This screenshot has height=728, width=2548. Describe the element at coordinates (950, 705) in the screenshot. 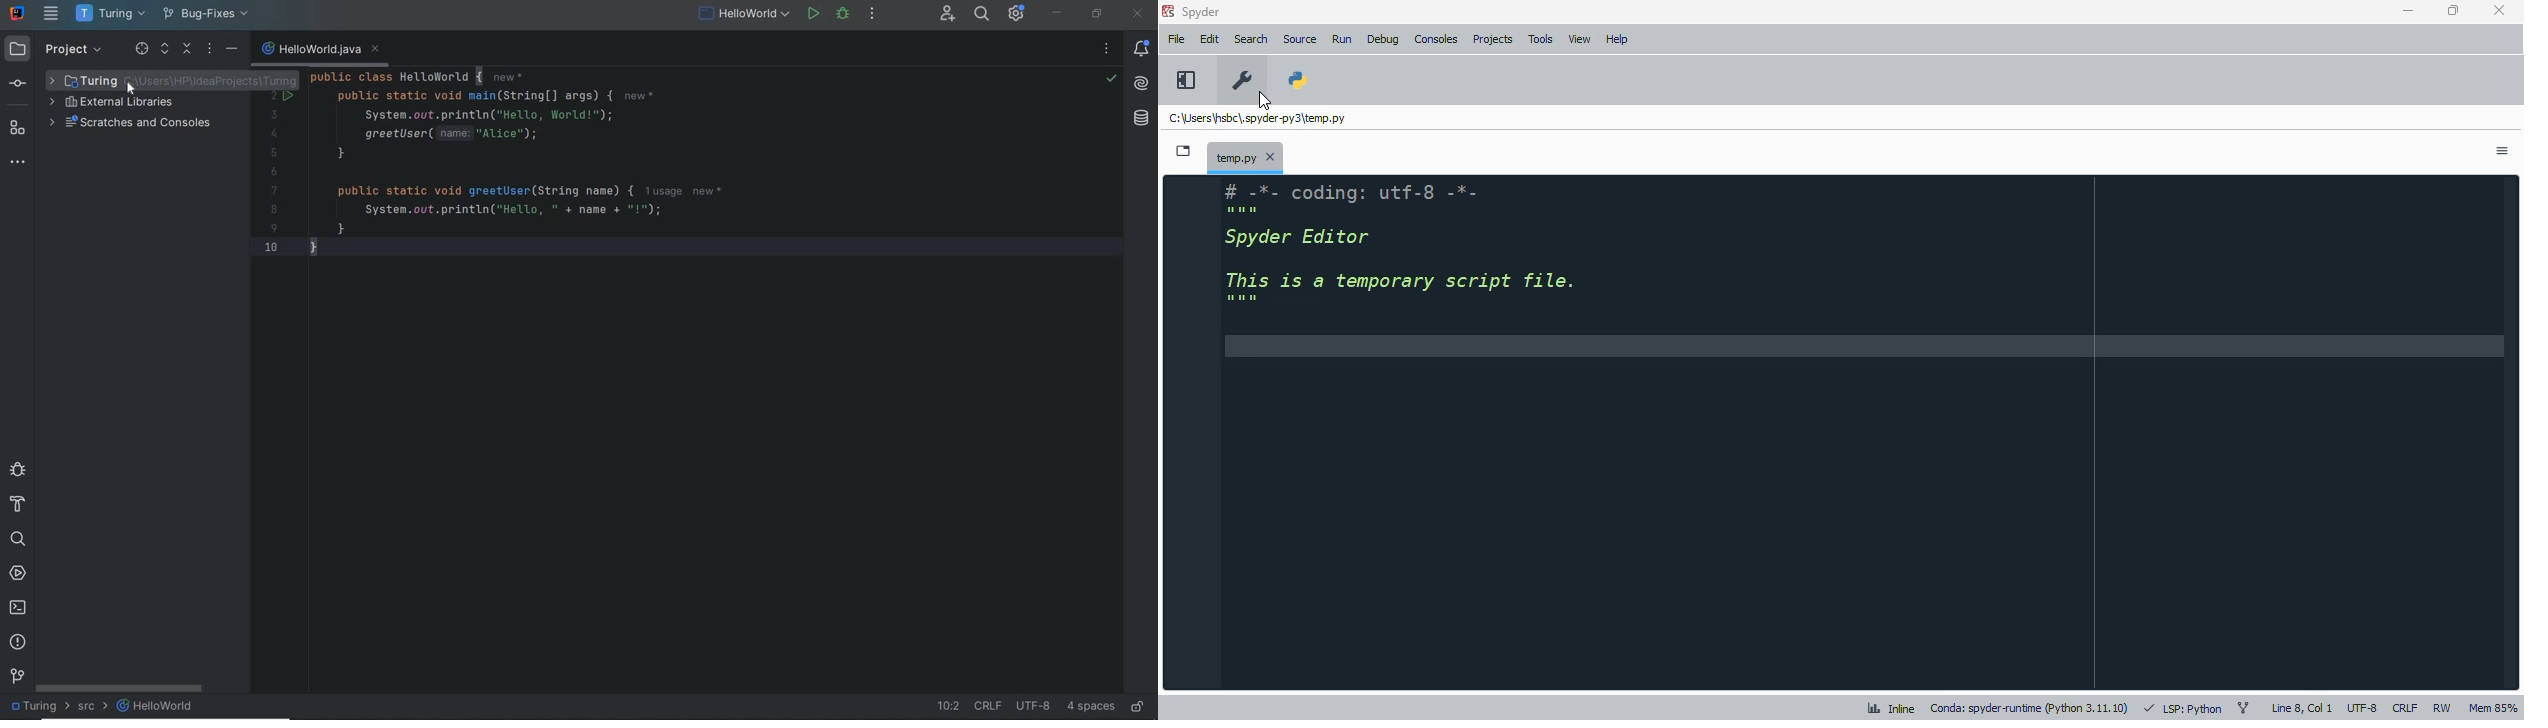

I see `go to line` at that location.